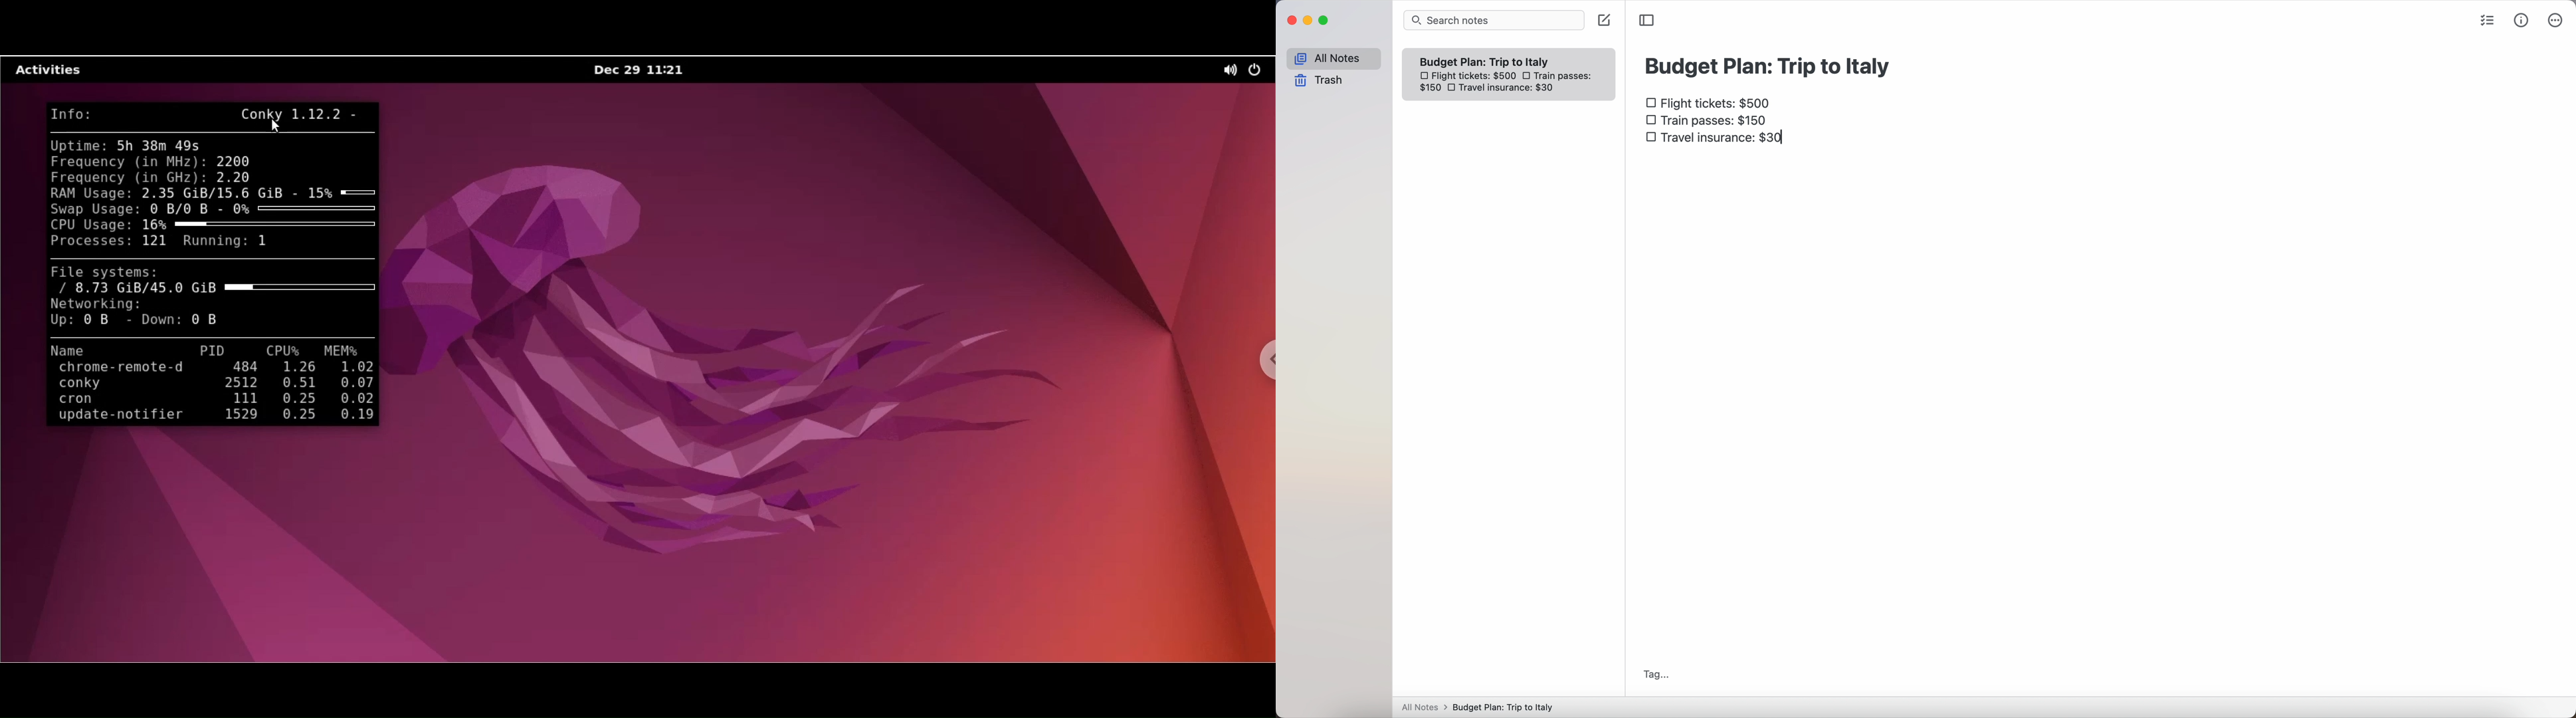  I want to click on train passes, so click(1565, 77).